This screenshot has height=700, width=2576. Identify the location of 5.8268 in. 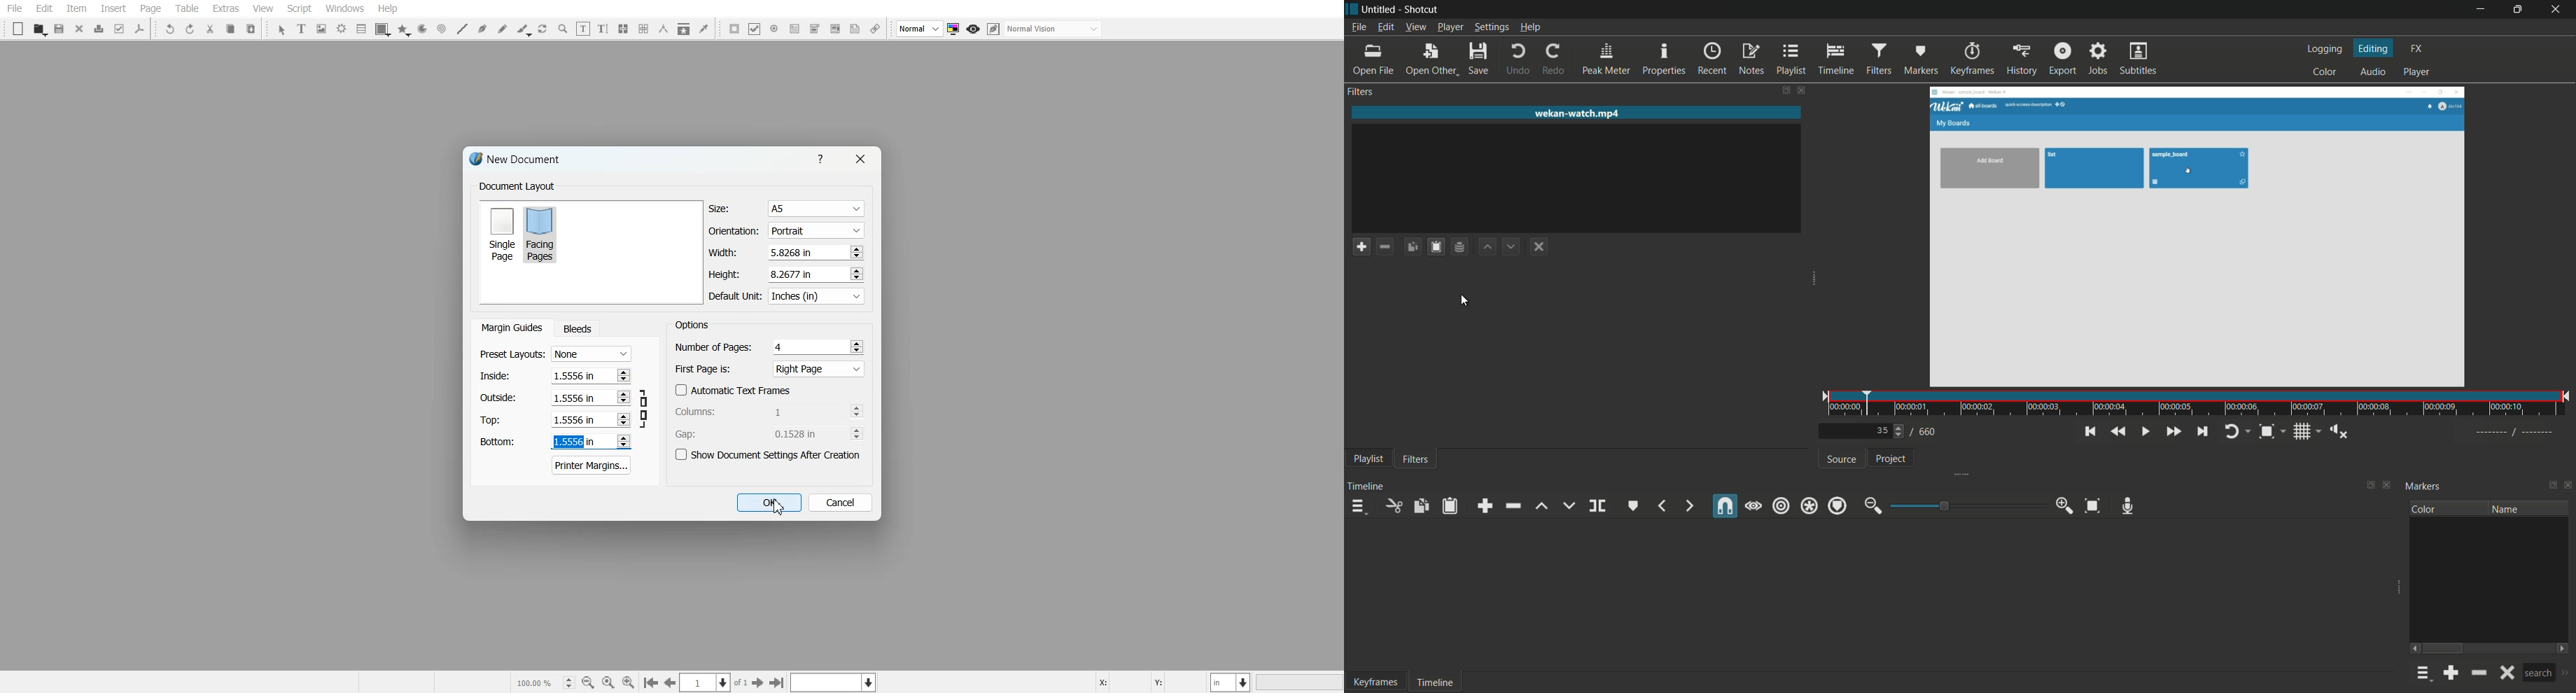
(794, 252).